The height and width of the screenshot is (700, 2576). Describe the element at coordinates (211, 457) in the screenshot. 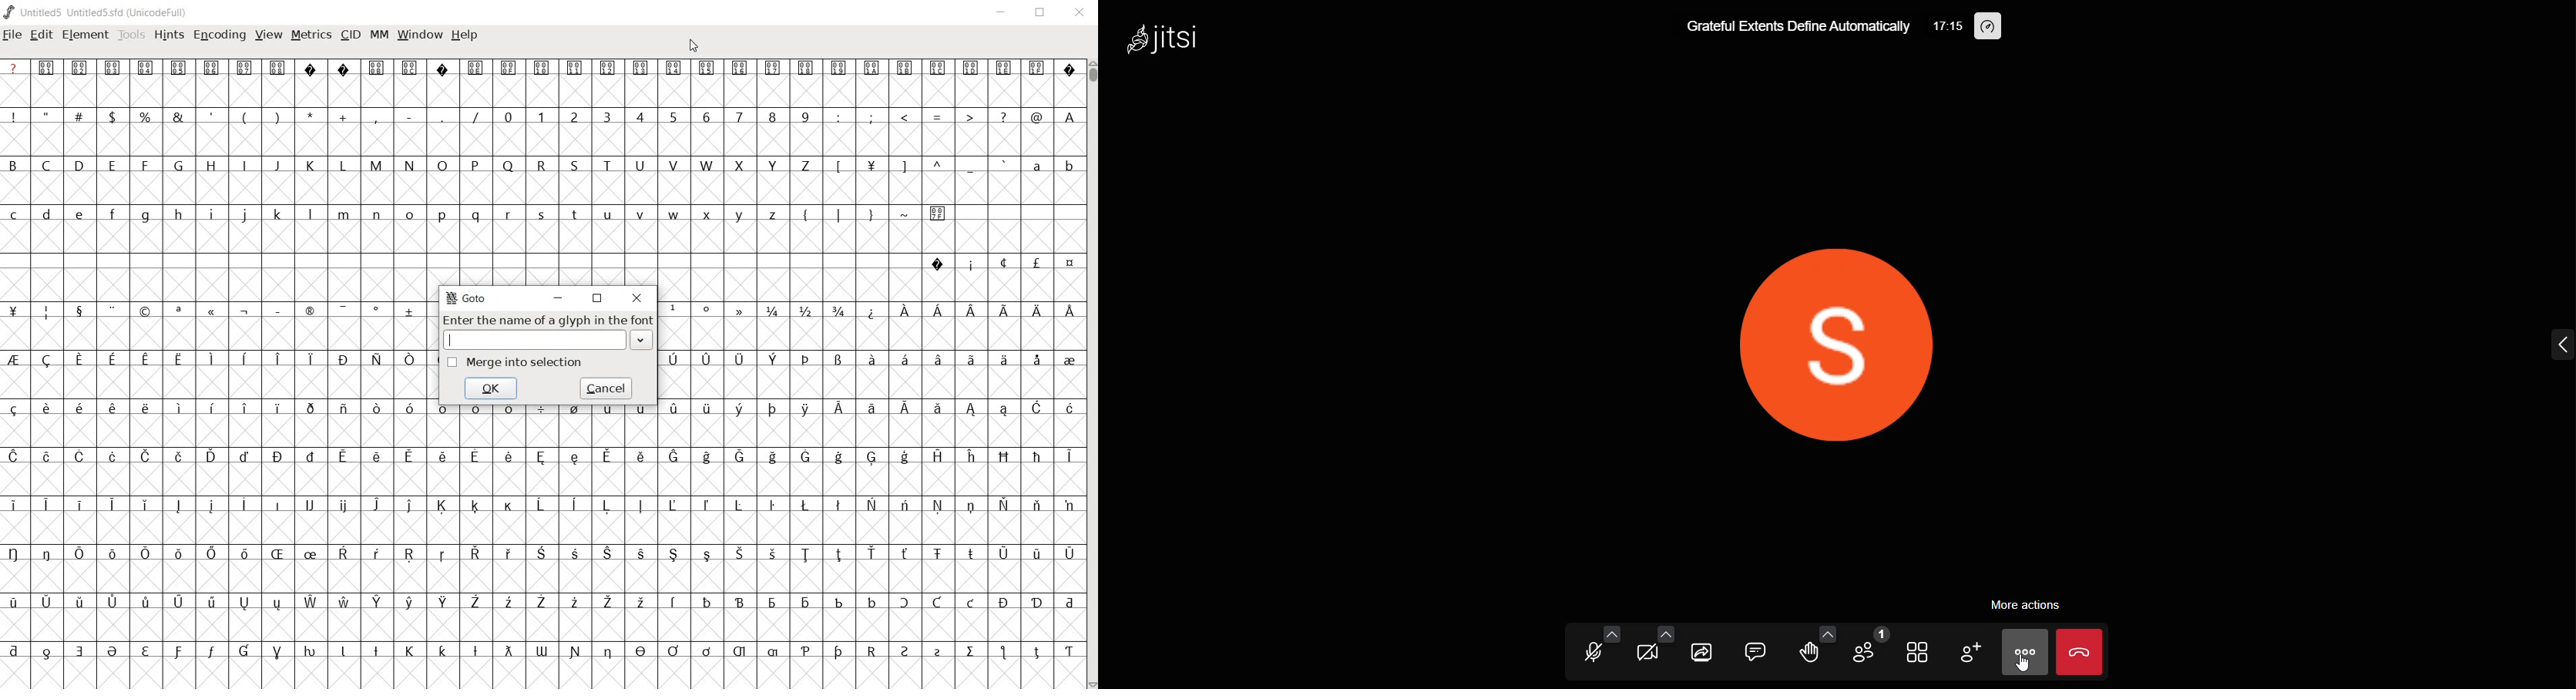

I see `Symbol` at that location.